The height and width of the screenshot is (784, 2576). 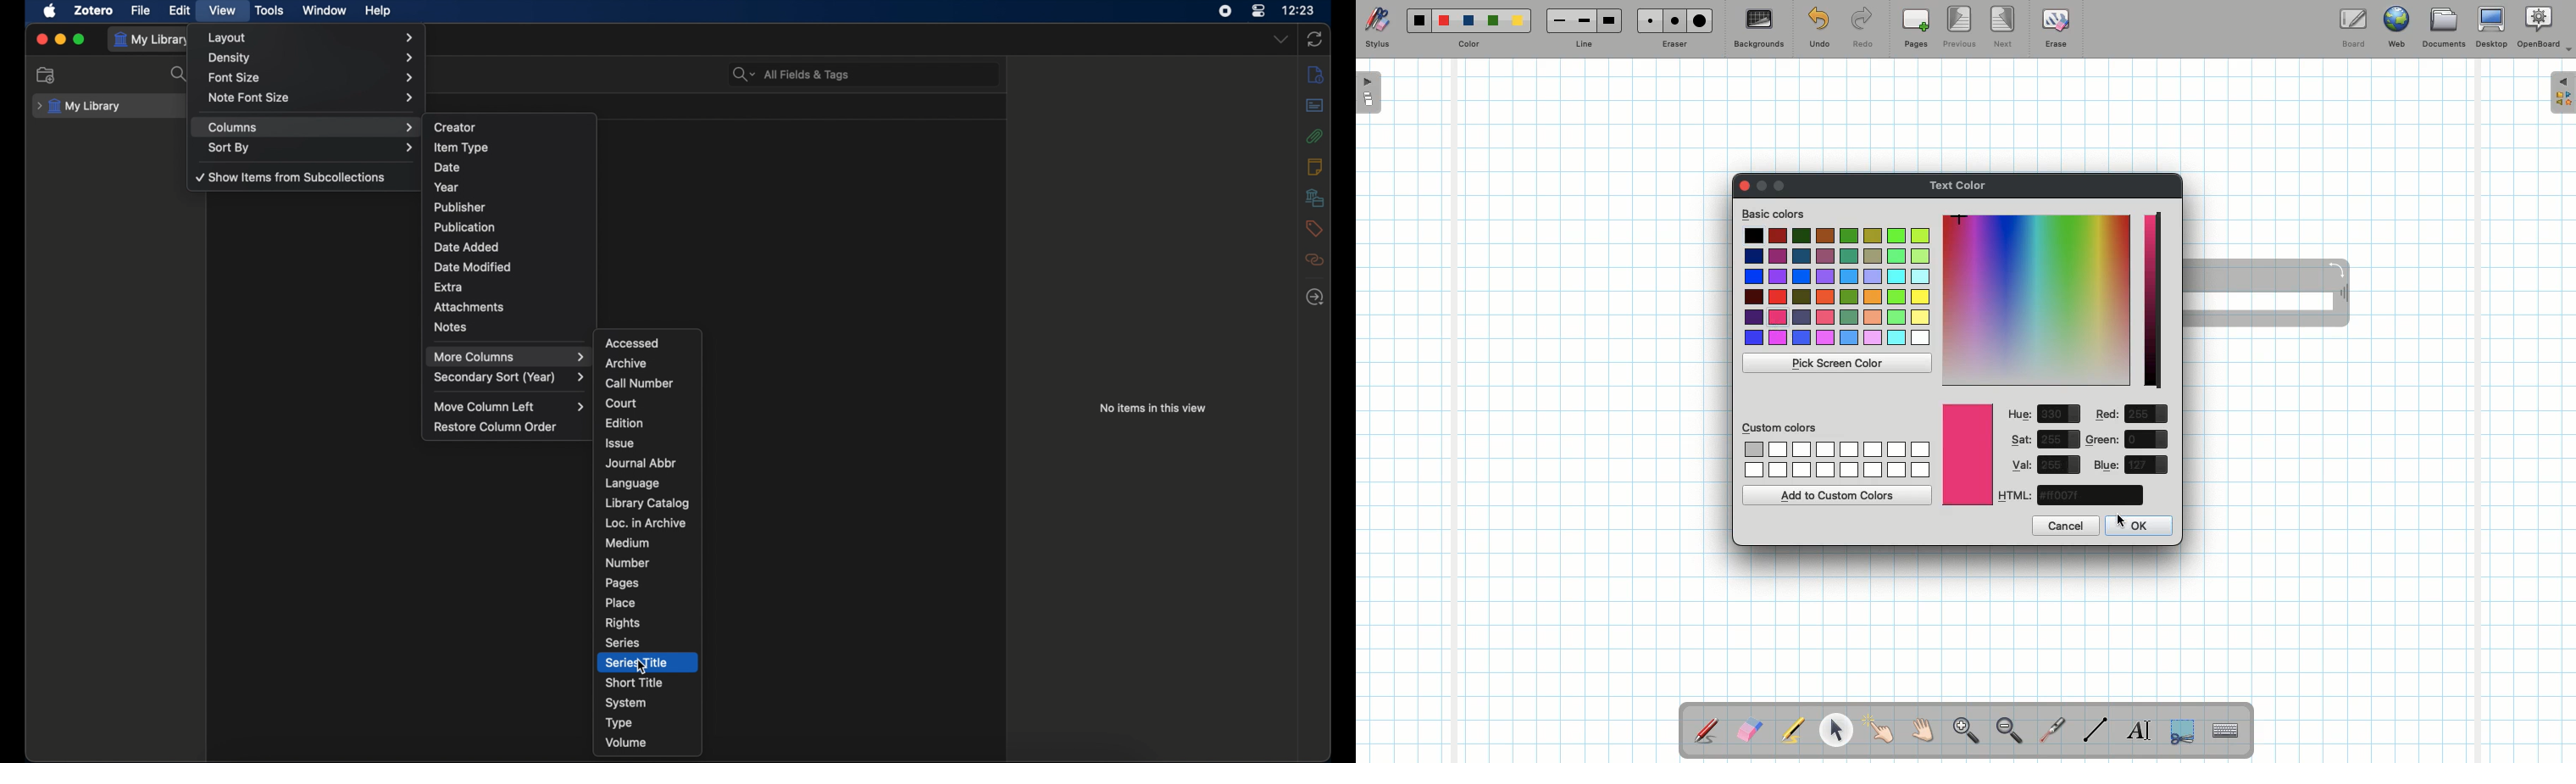 I want to click on edit, so click(x=179, y=11).